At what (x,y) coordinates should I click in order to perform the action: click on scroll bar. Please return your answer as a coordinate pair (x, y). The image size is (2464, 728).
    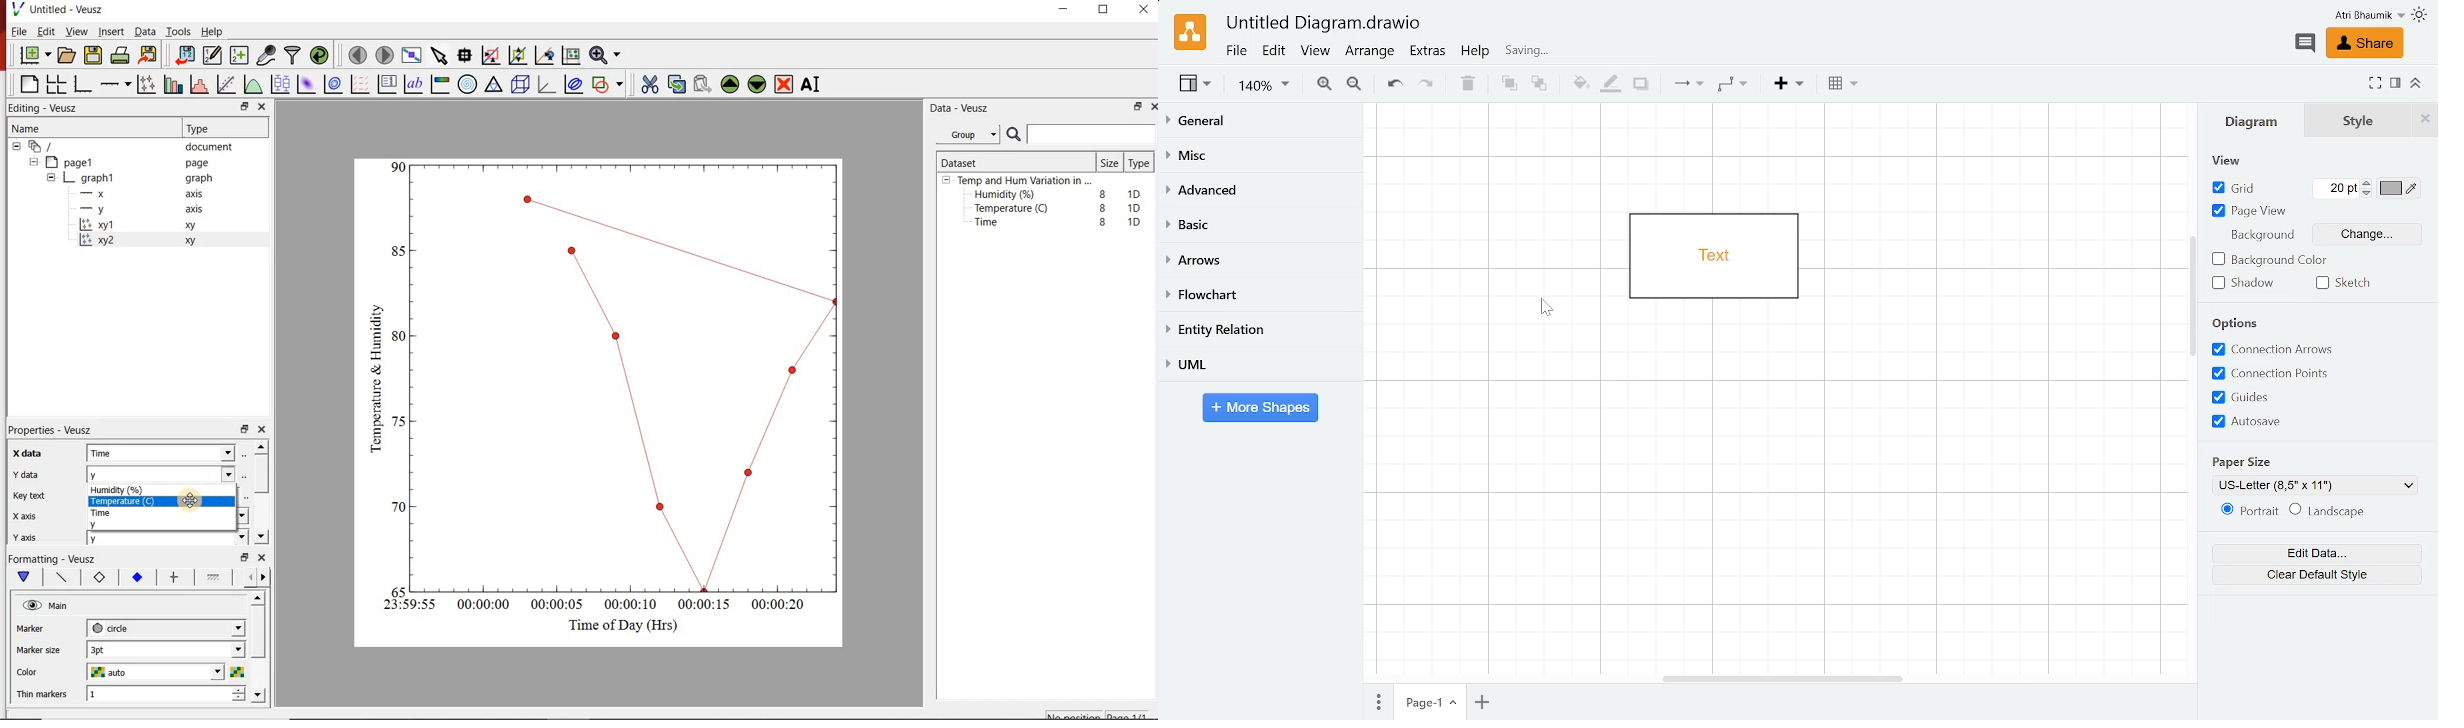
    Looking at the image, I should click on (259, 646).